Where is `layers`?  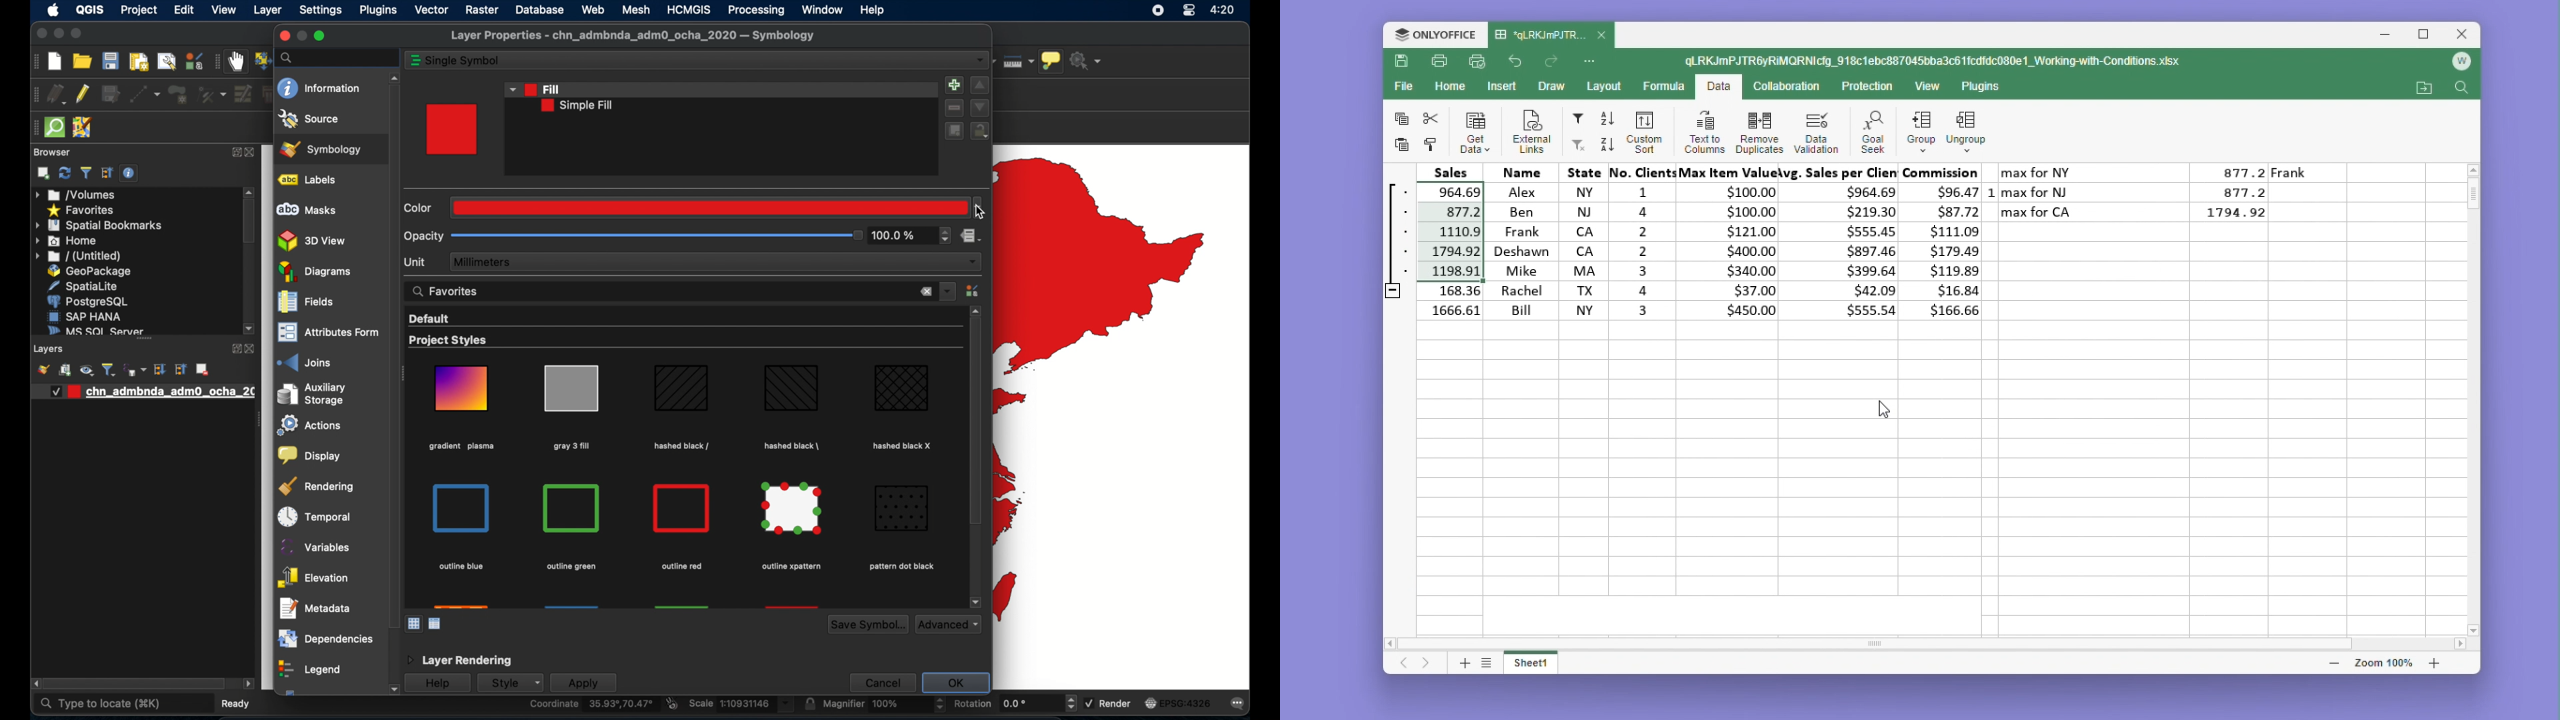
layers is located at coordinates (144, 342).